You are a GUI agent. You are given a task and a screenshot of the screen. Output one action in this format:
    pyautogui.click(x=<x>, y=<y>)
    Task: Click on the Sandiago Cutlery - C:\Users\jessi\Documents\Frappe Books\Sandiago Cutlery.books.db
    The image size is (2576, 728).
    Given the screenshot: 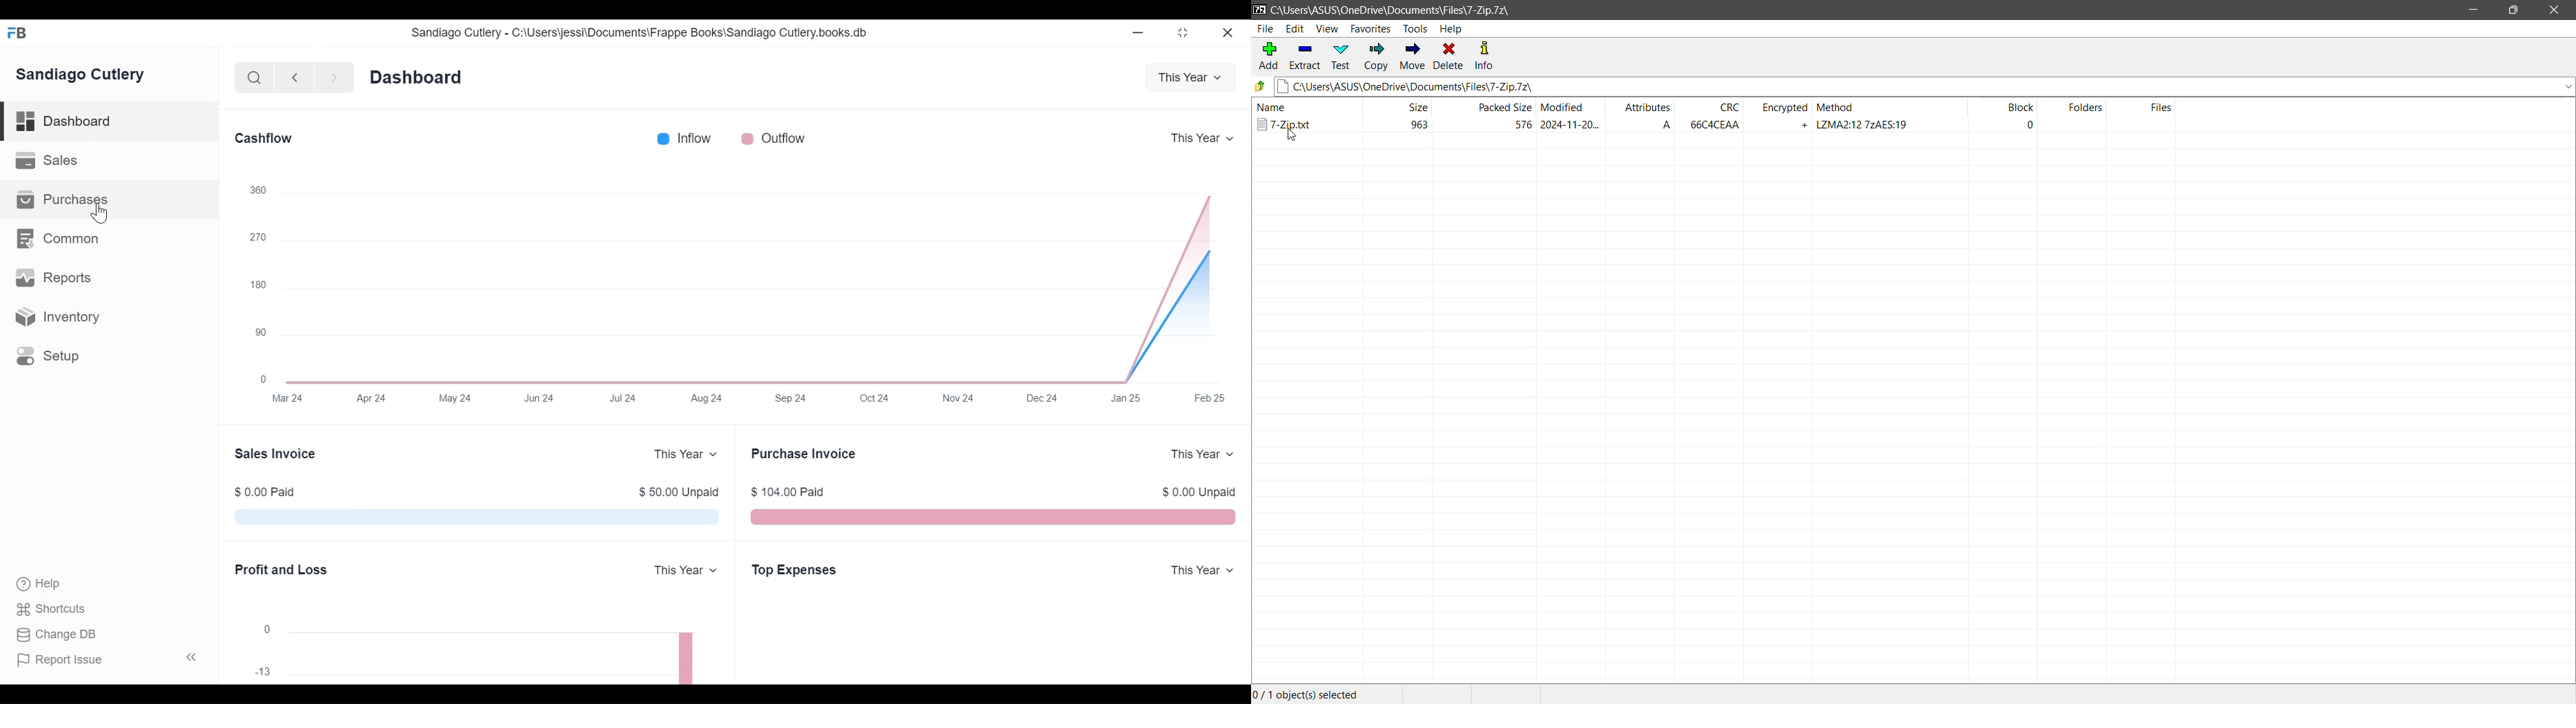 What is the action you would take?
    pyautogui.click(x=640, y=33)
    